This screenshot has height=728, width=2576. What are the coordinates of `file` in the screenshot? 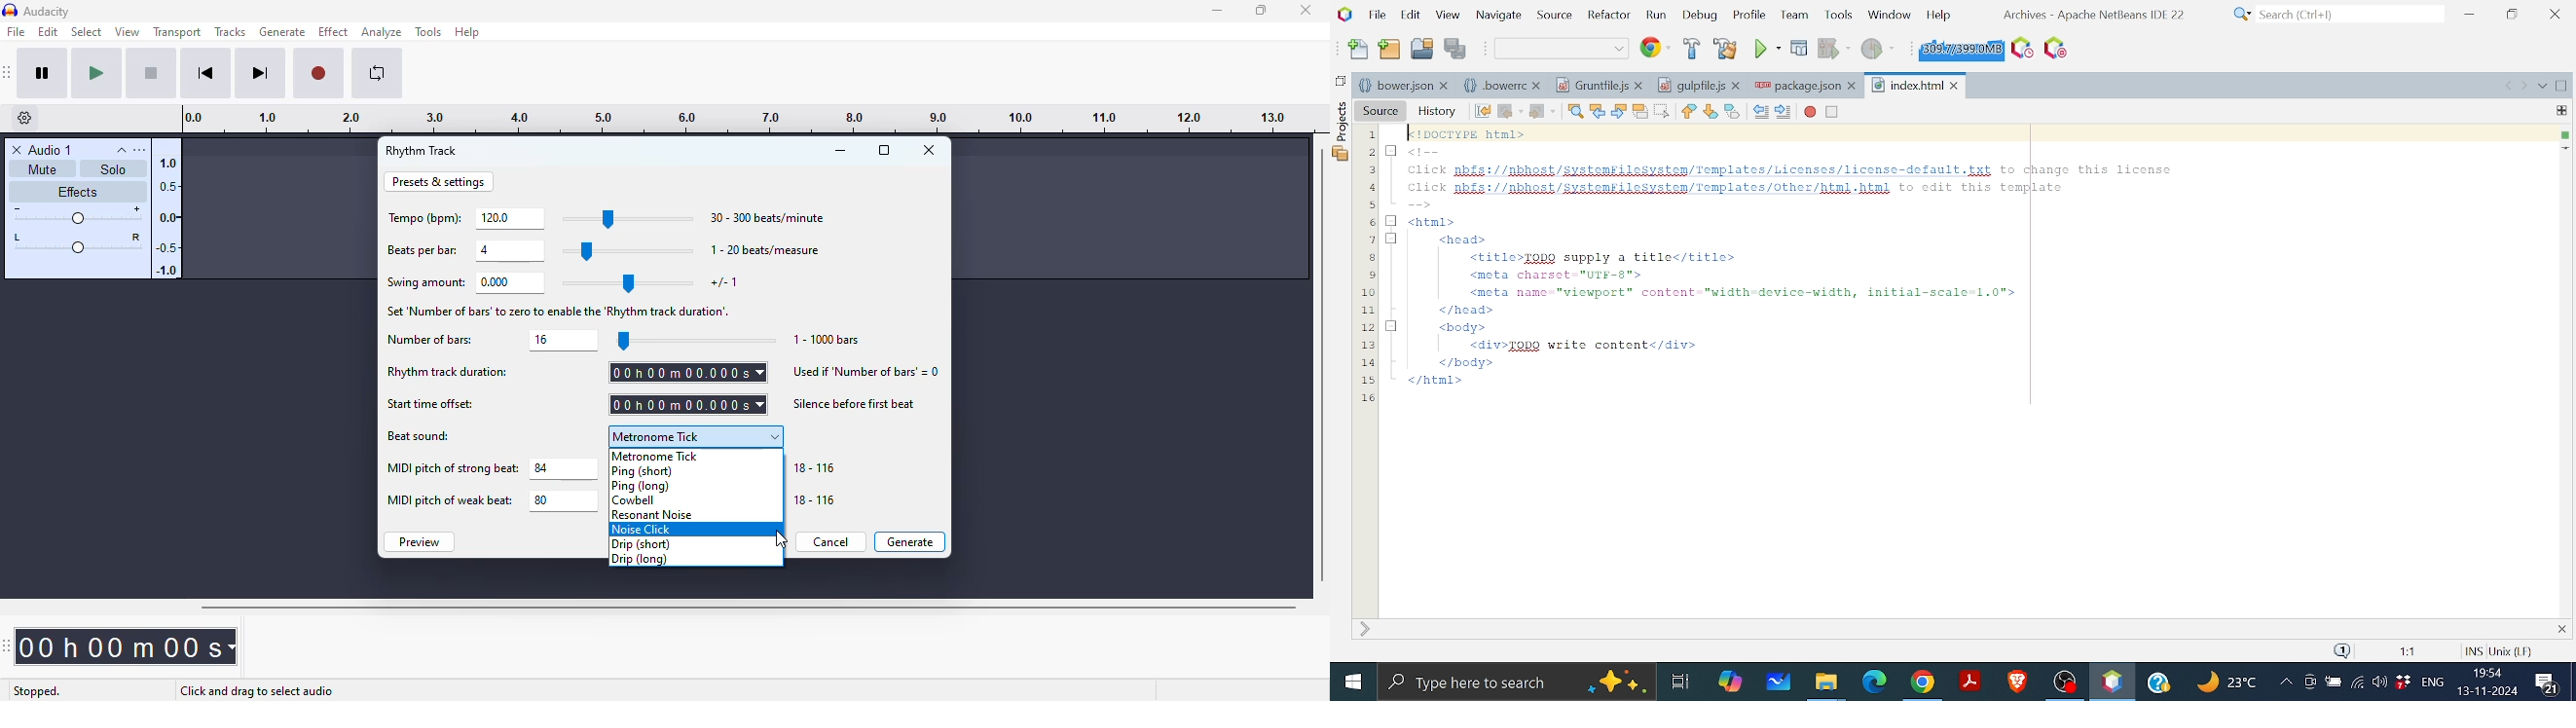 It's located at (16, 30).